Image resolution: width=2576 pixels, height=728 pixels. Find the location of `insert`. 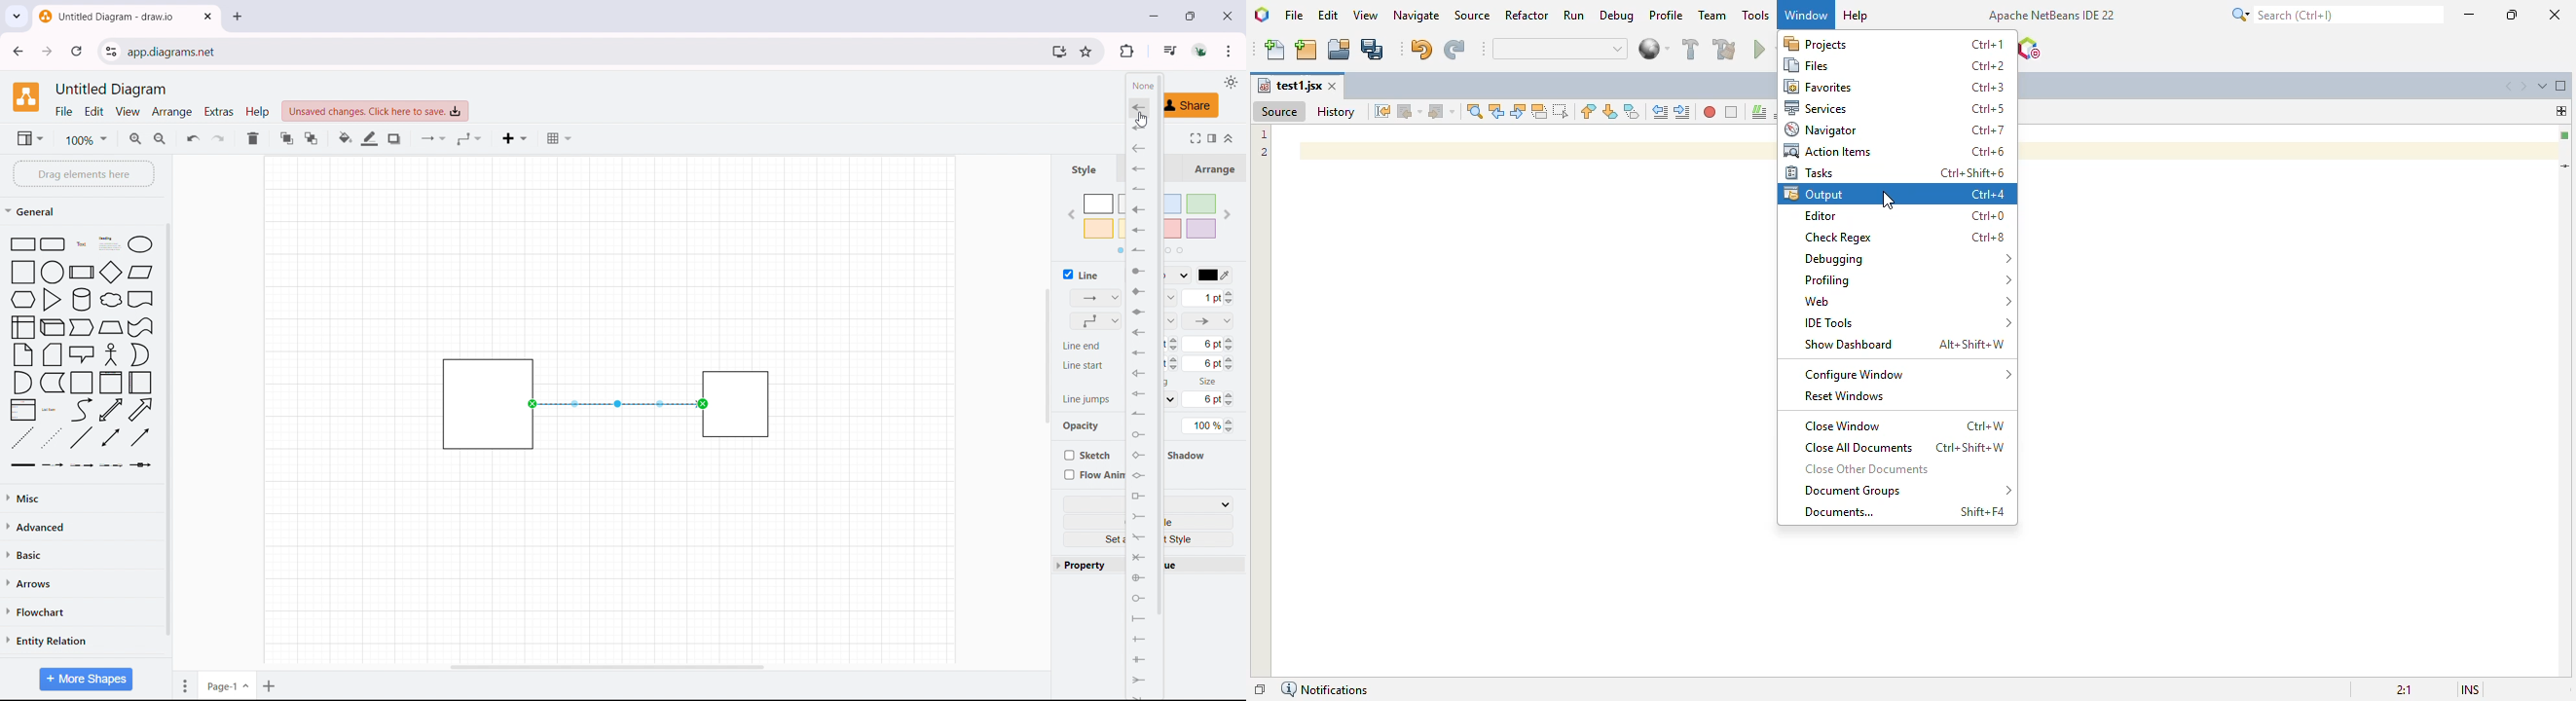

insert is located at coordinates (515, 138).